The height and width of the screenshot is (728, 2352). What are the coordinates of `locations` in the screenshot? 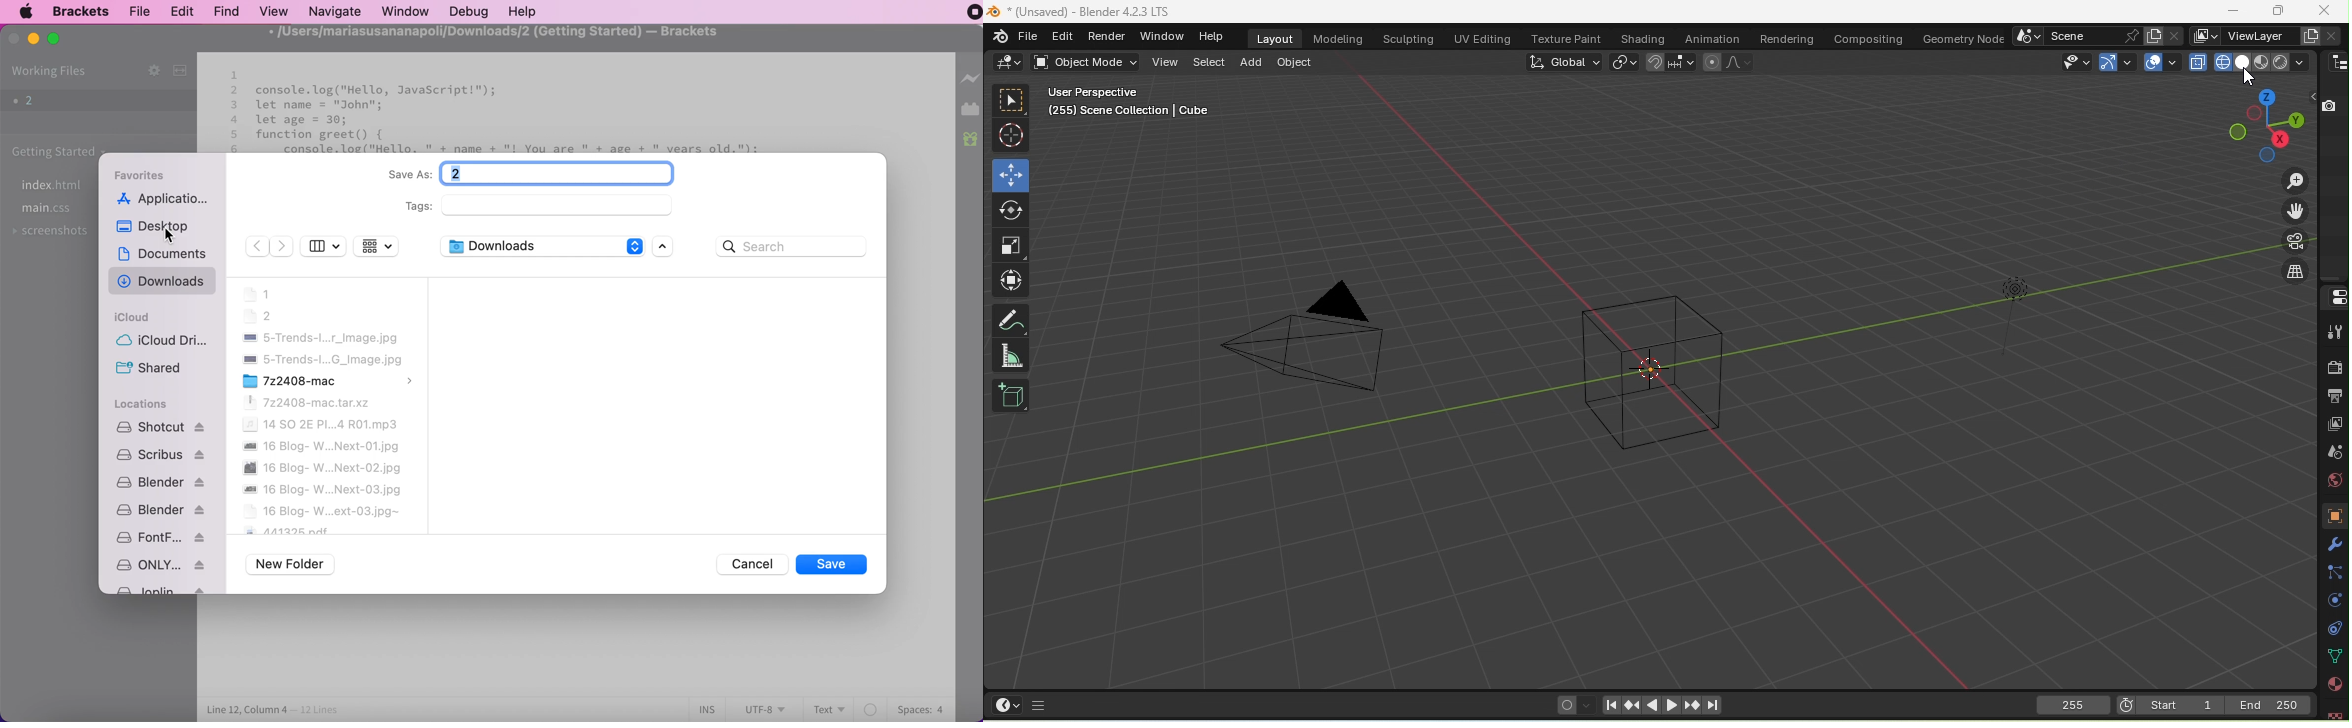 It's located at (143, 405).